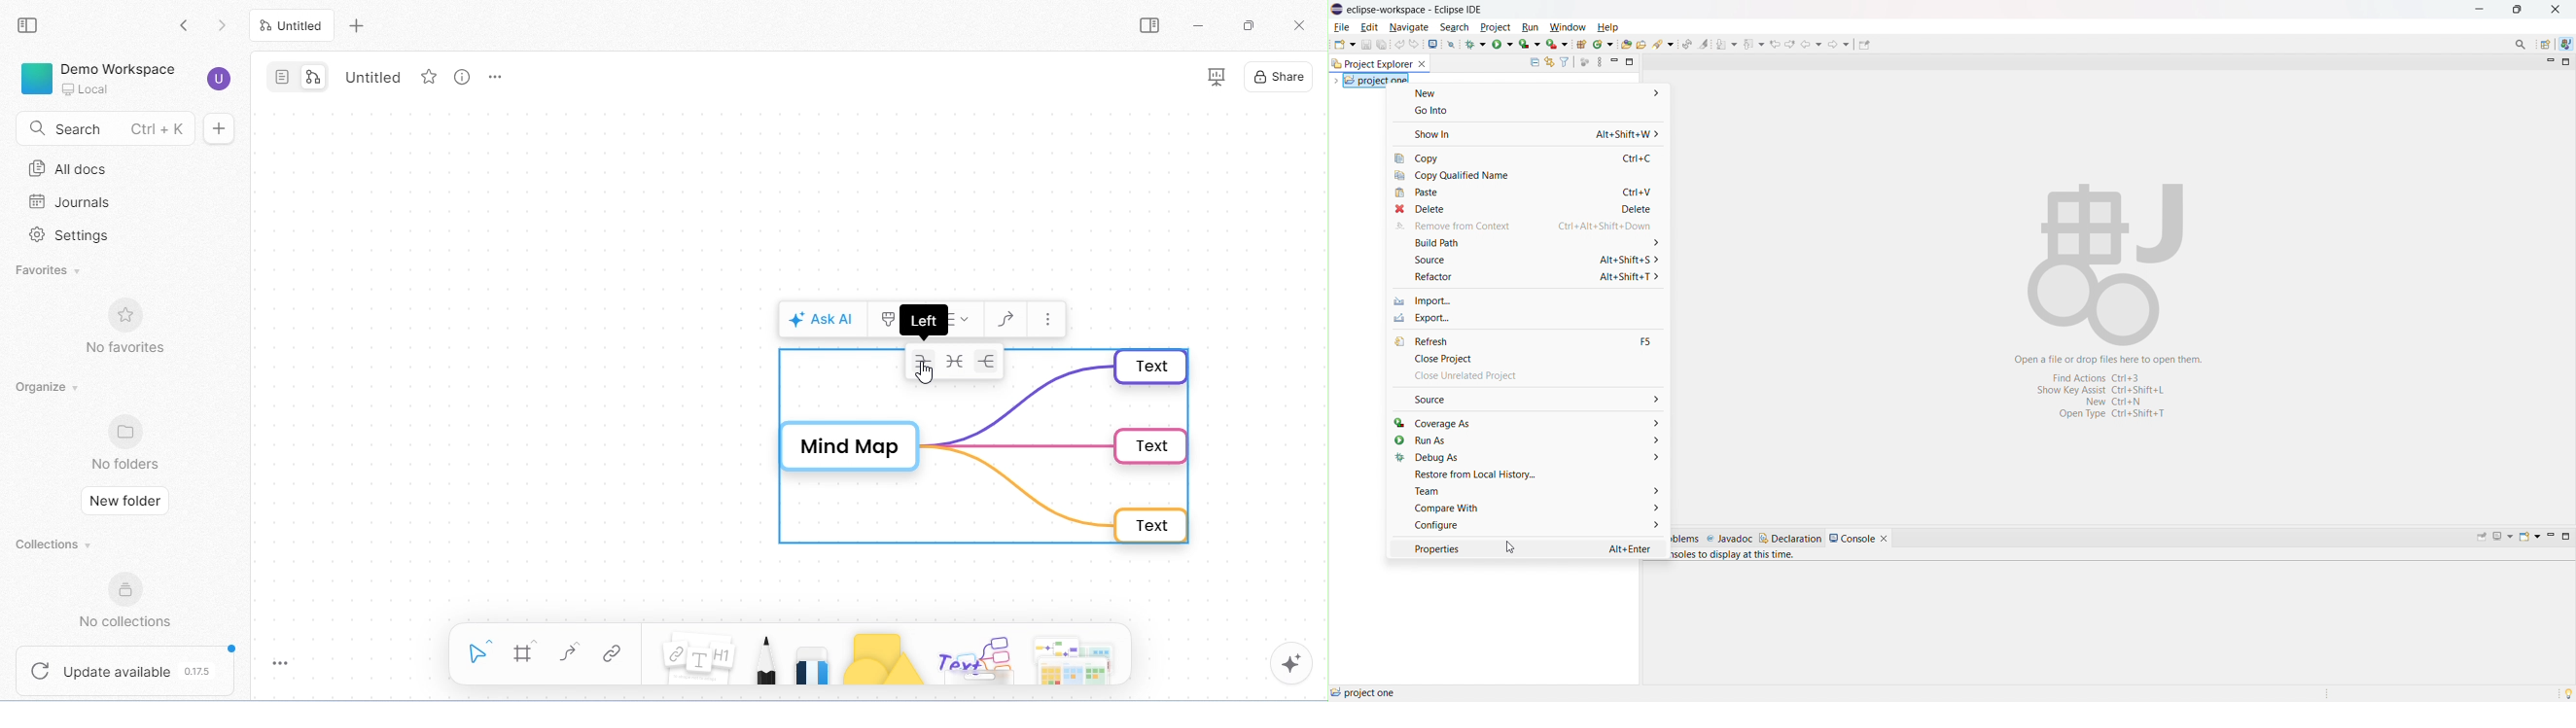  Describe the element at coordinates (1434, 44) in the screenshot. I see `open console` at that location.